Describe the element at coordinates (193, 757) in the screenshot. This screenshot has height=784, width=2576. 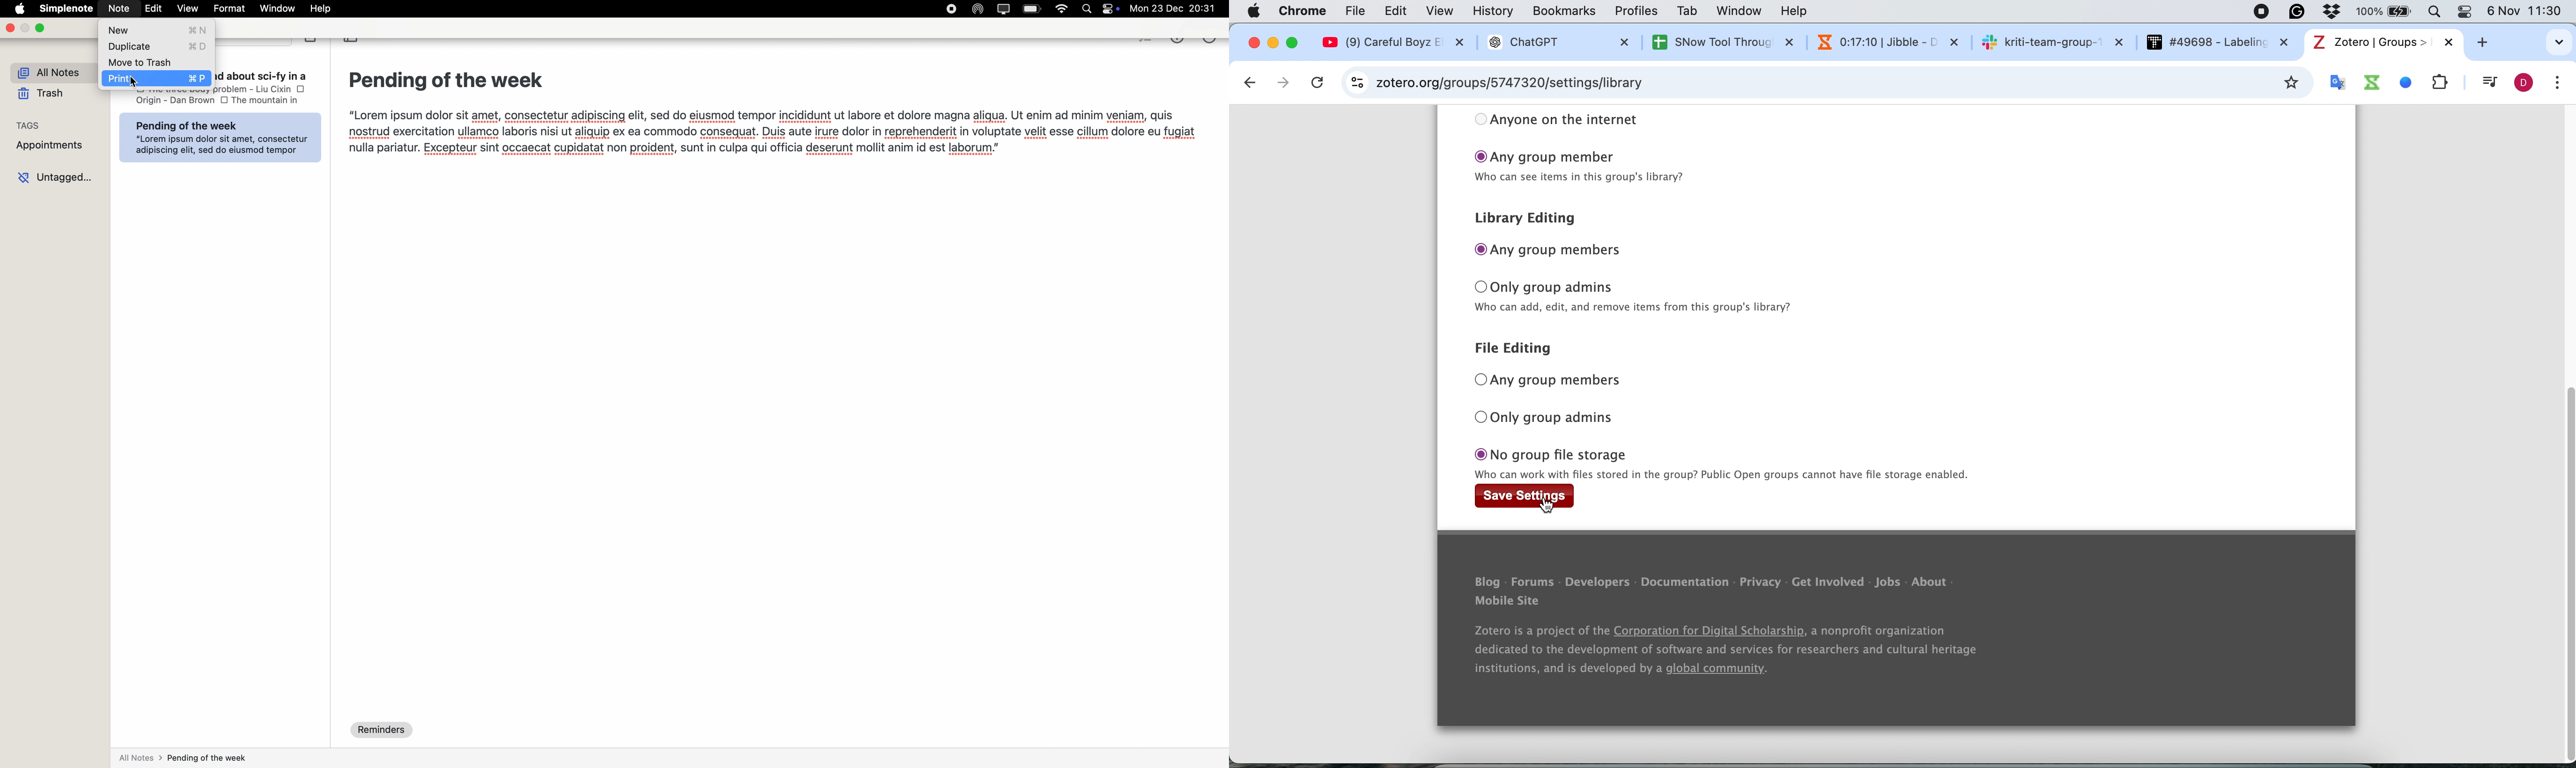
I see `all notes > pending of the week` at that location.